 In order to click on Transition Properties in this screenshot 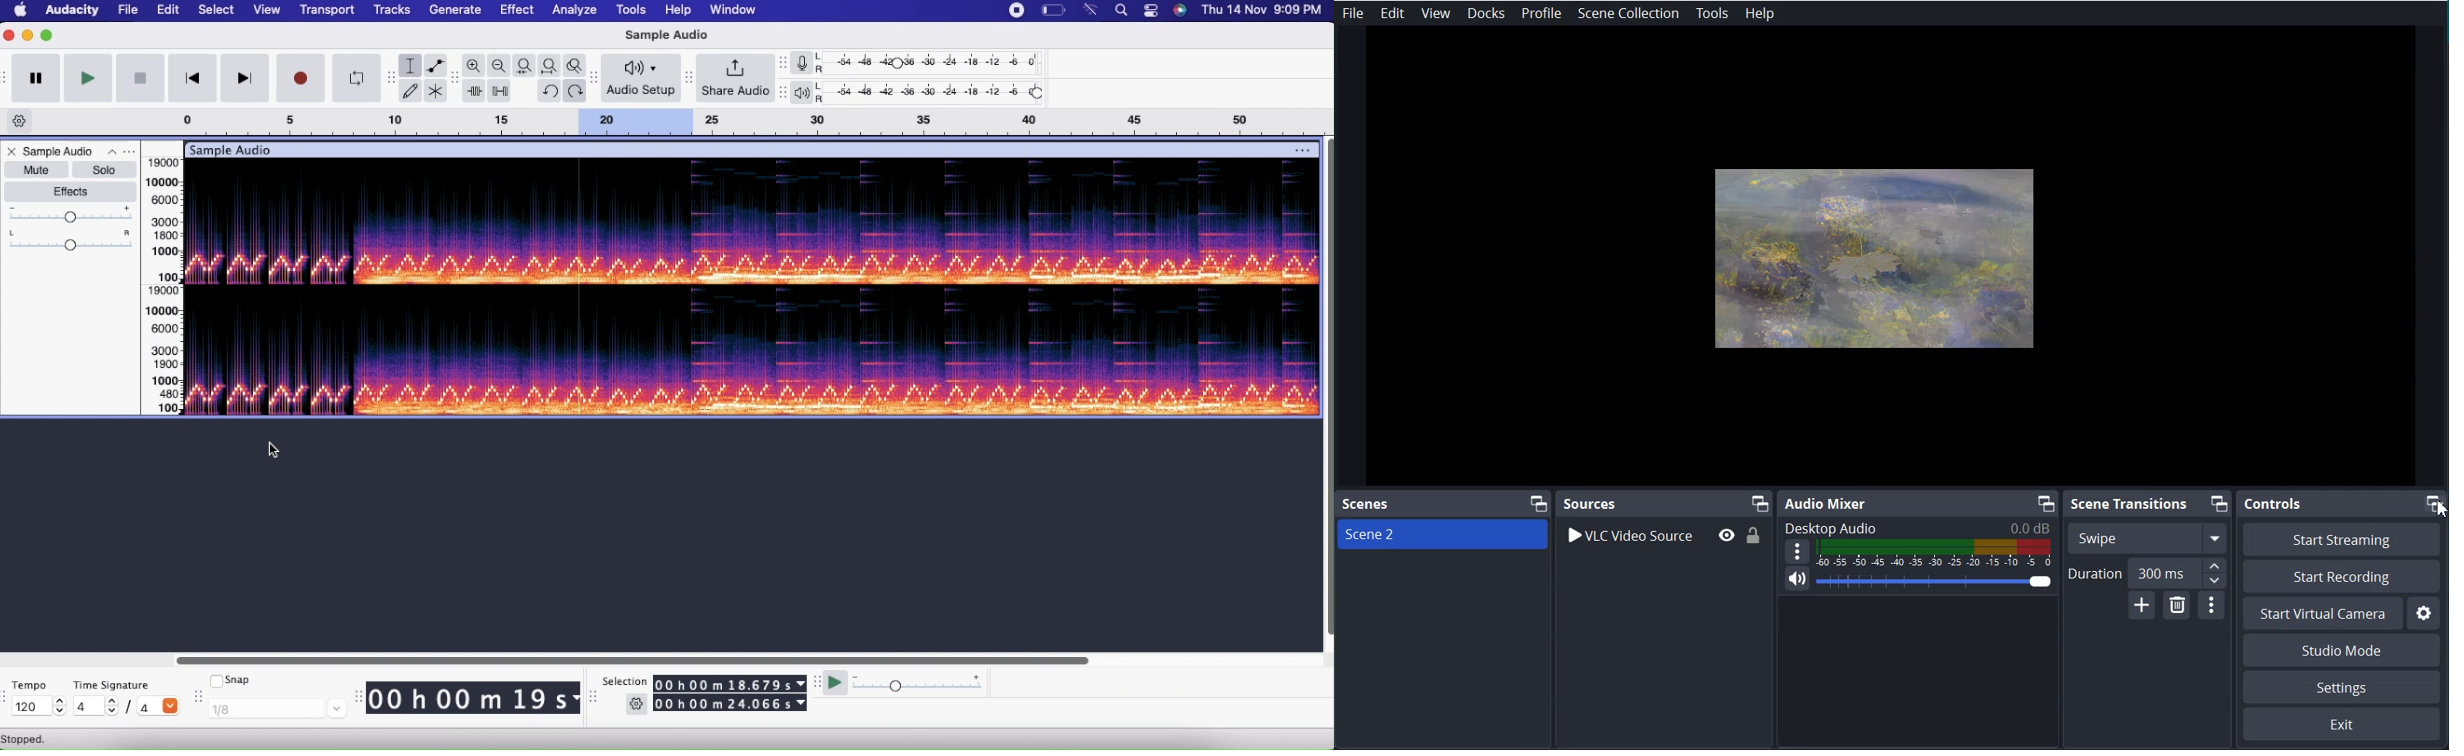, I will do `click(2213, 606)`.